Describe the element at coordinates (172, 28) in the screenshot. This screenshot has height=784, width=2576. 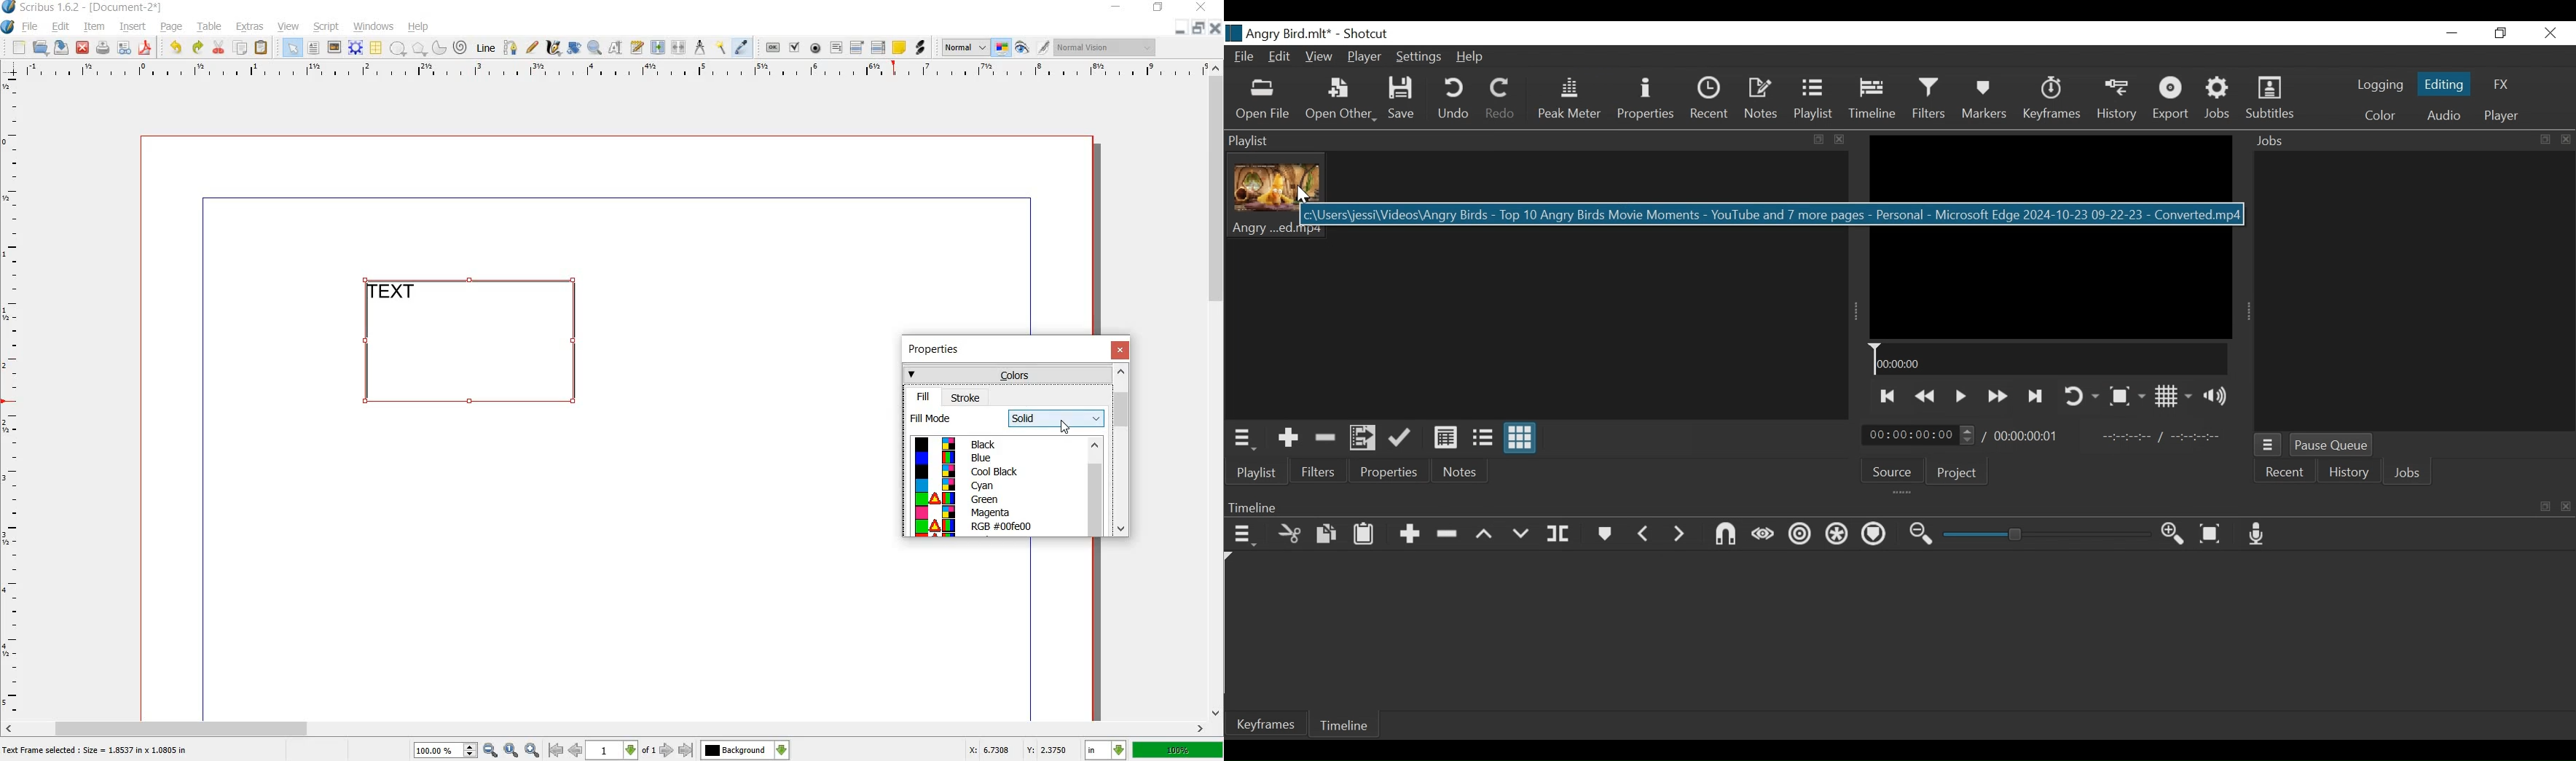
I see `page` at that location.